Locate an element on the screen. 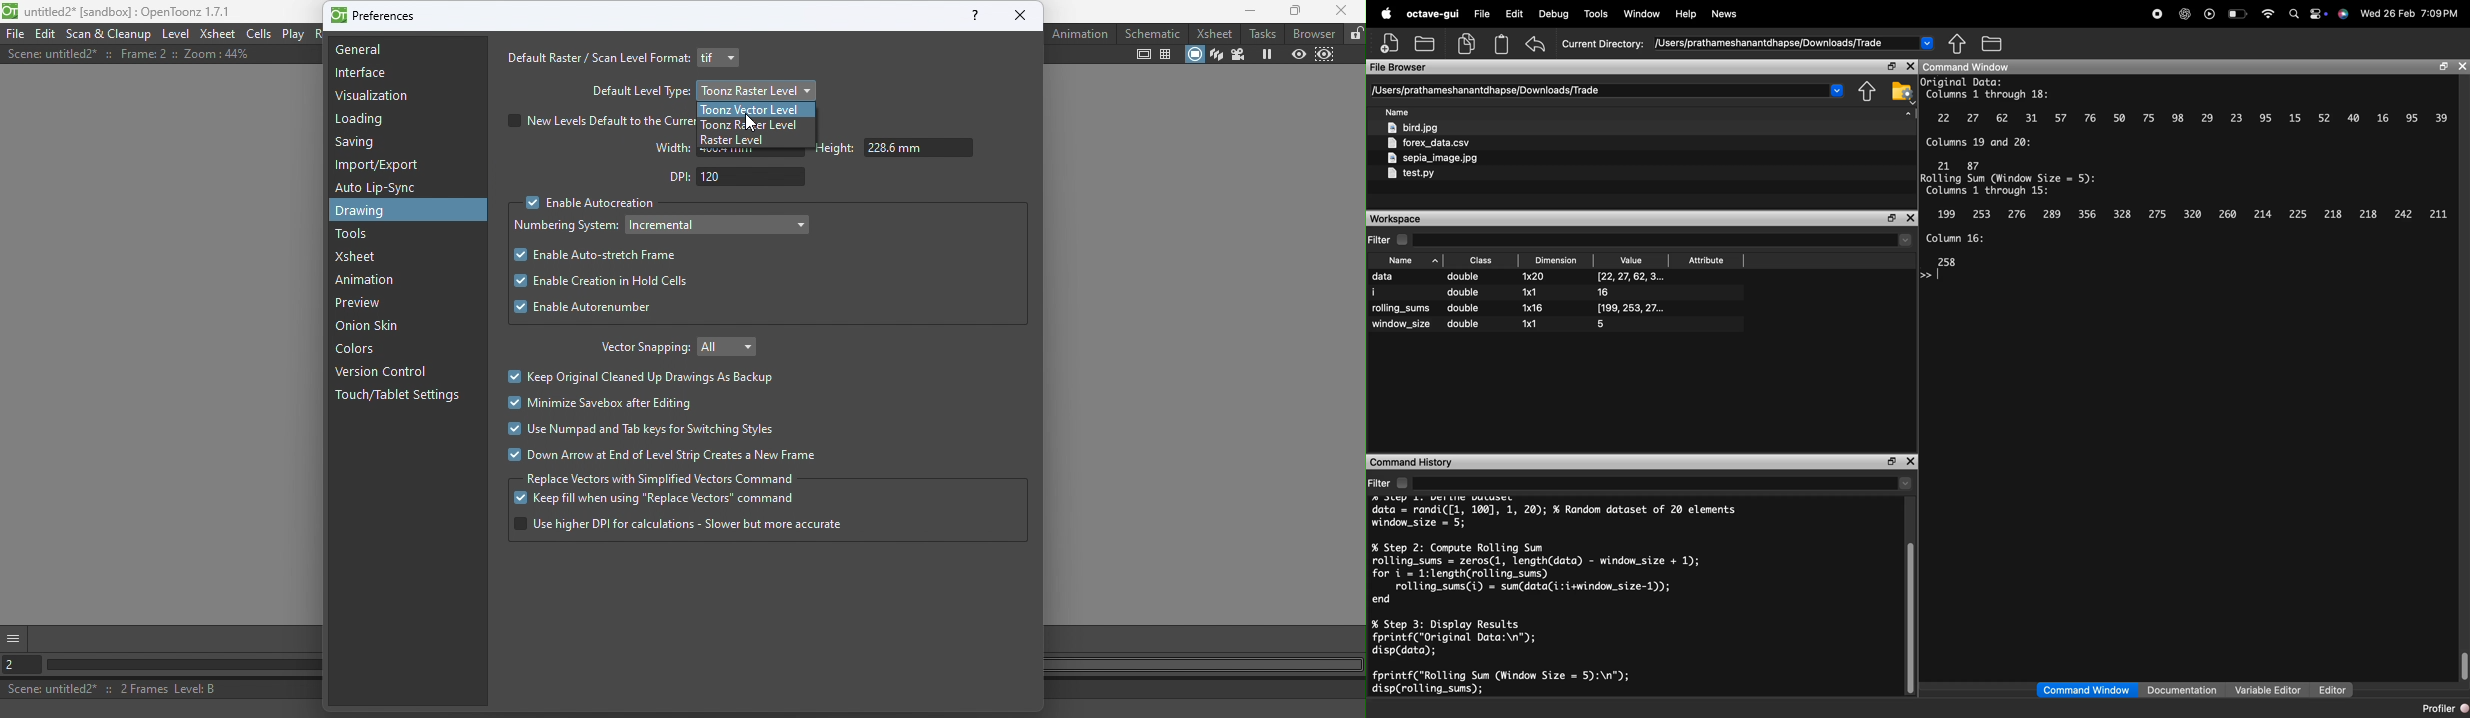 Image resolution: width=2492 pixels, height=728 pixels. Minimize savebox after editing is located at coordinates (608, 403).